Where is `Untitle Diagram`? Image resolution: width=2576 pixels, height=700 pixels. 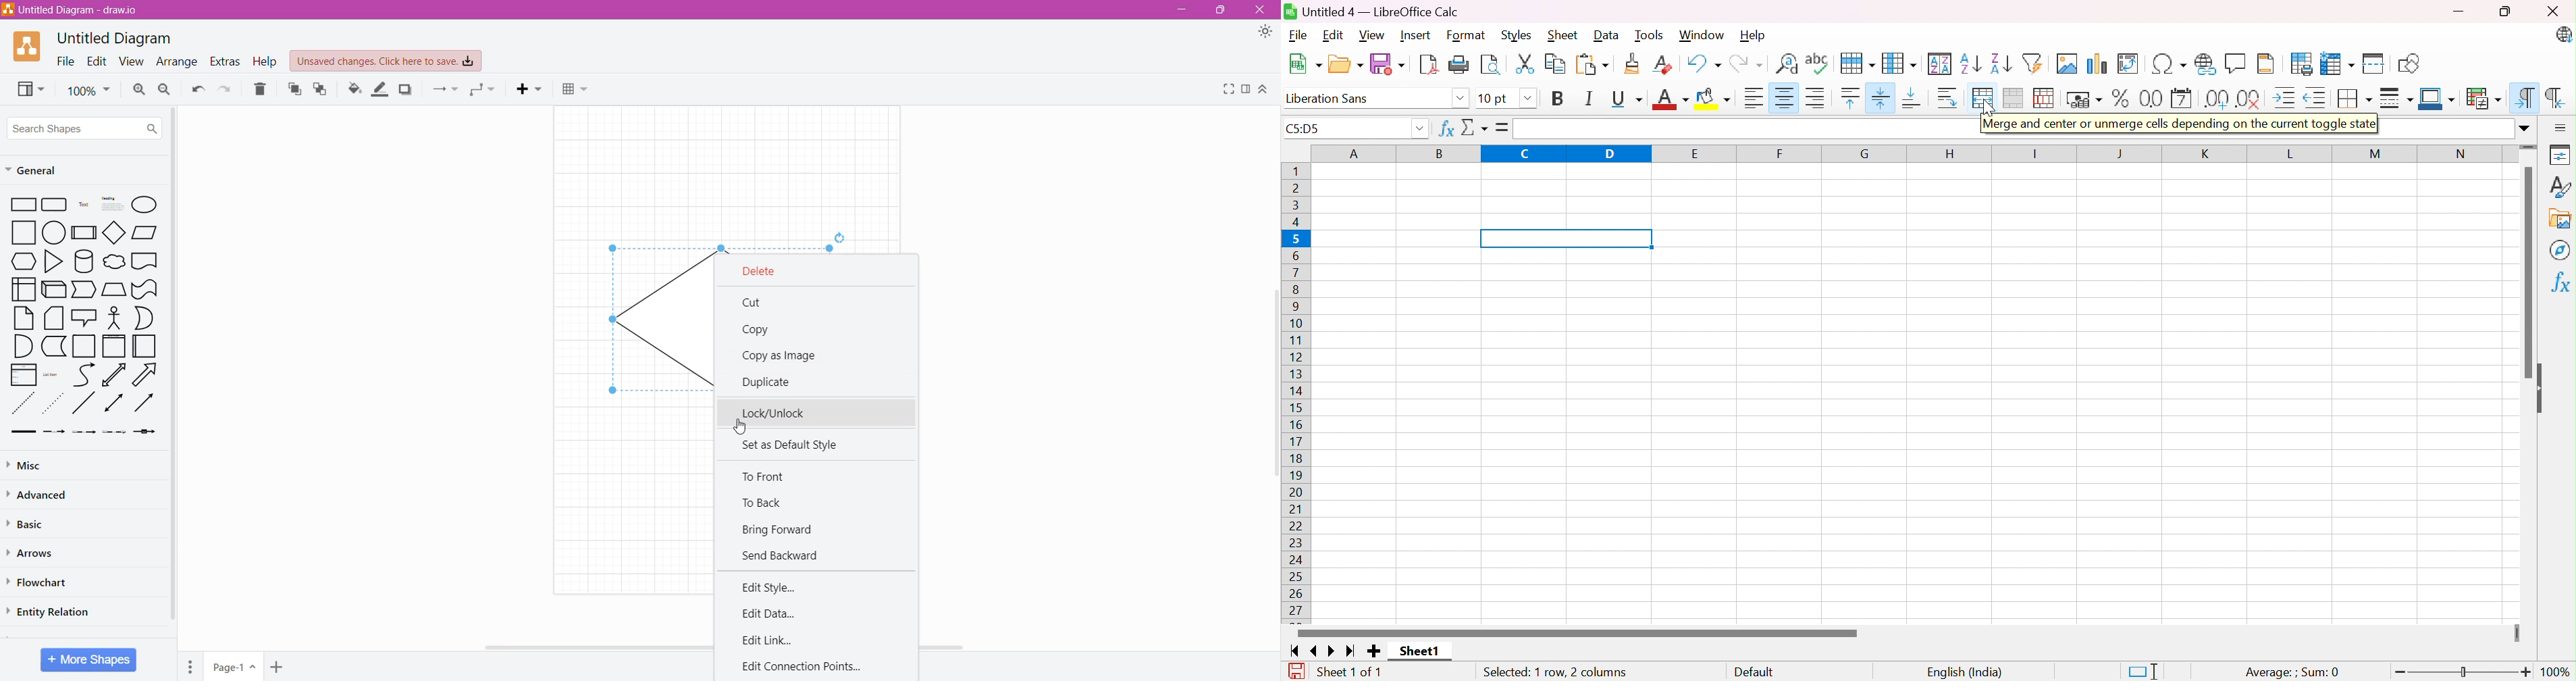 Untitle Diagram is located at coordinates (117, 39).